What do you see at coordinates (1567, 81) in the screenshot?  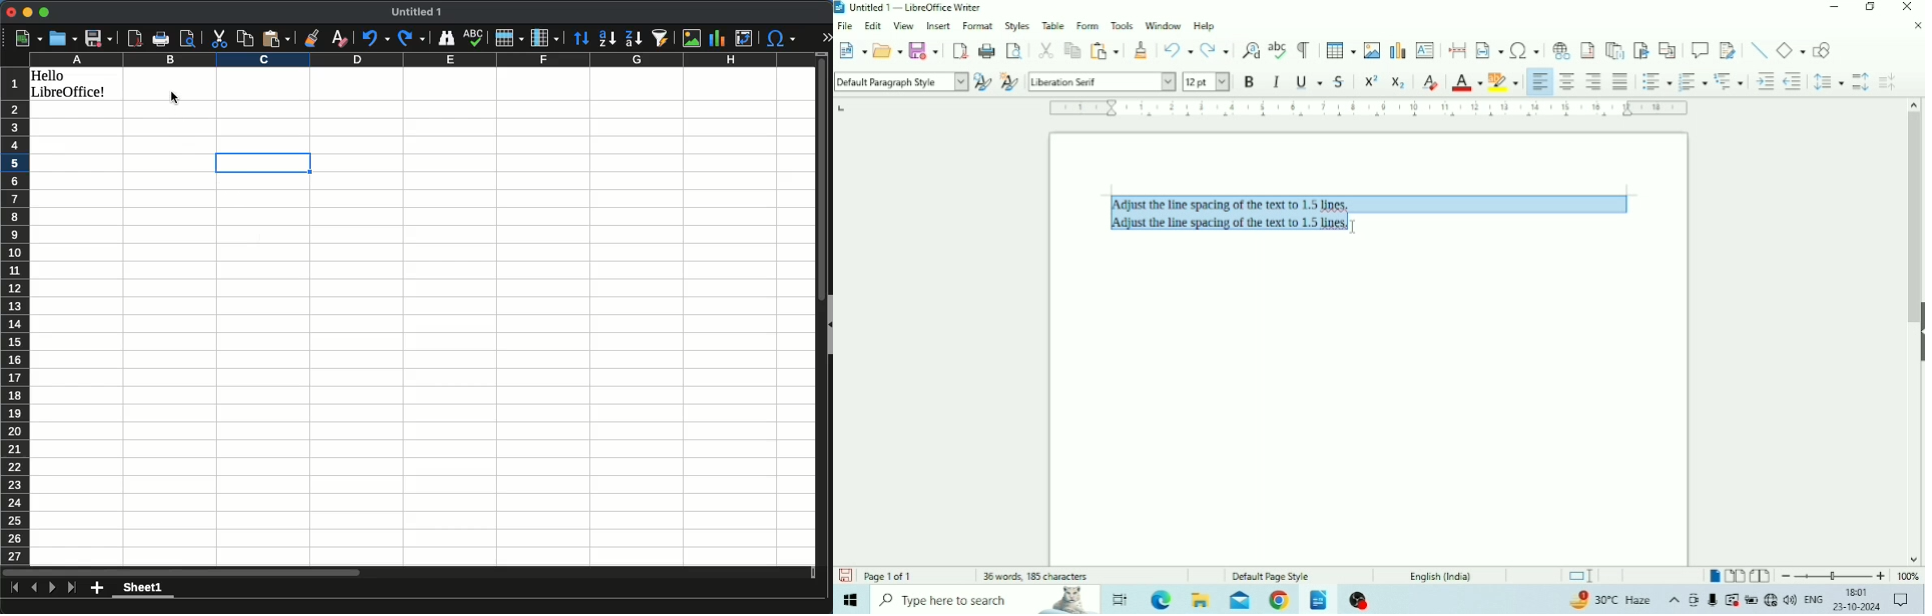 I see `Align Center` at bounding box center [1567, 81].